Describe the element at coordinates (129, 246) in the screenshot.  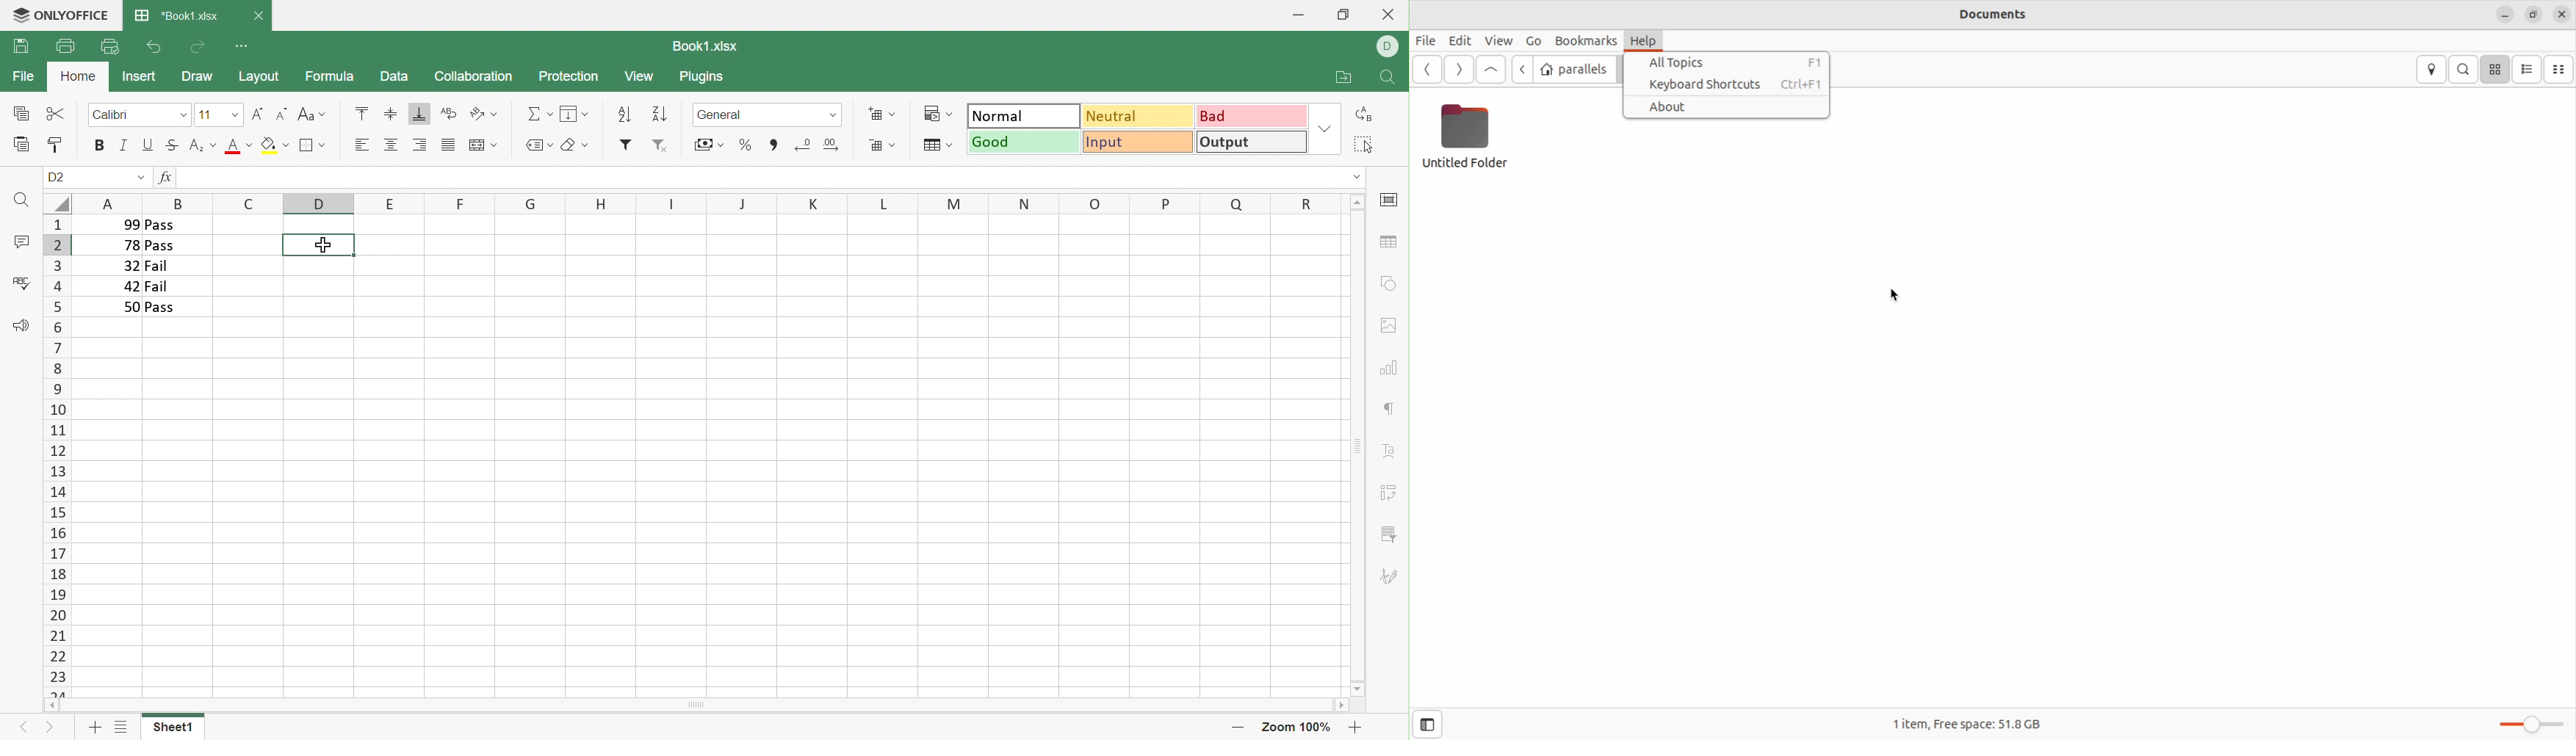
I see `78` at that location.